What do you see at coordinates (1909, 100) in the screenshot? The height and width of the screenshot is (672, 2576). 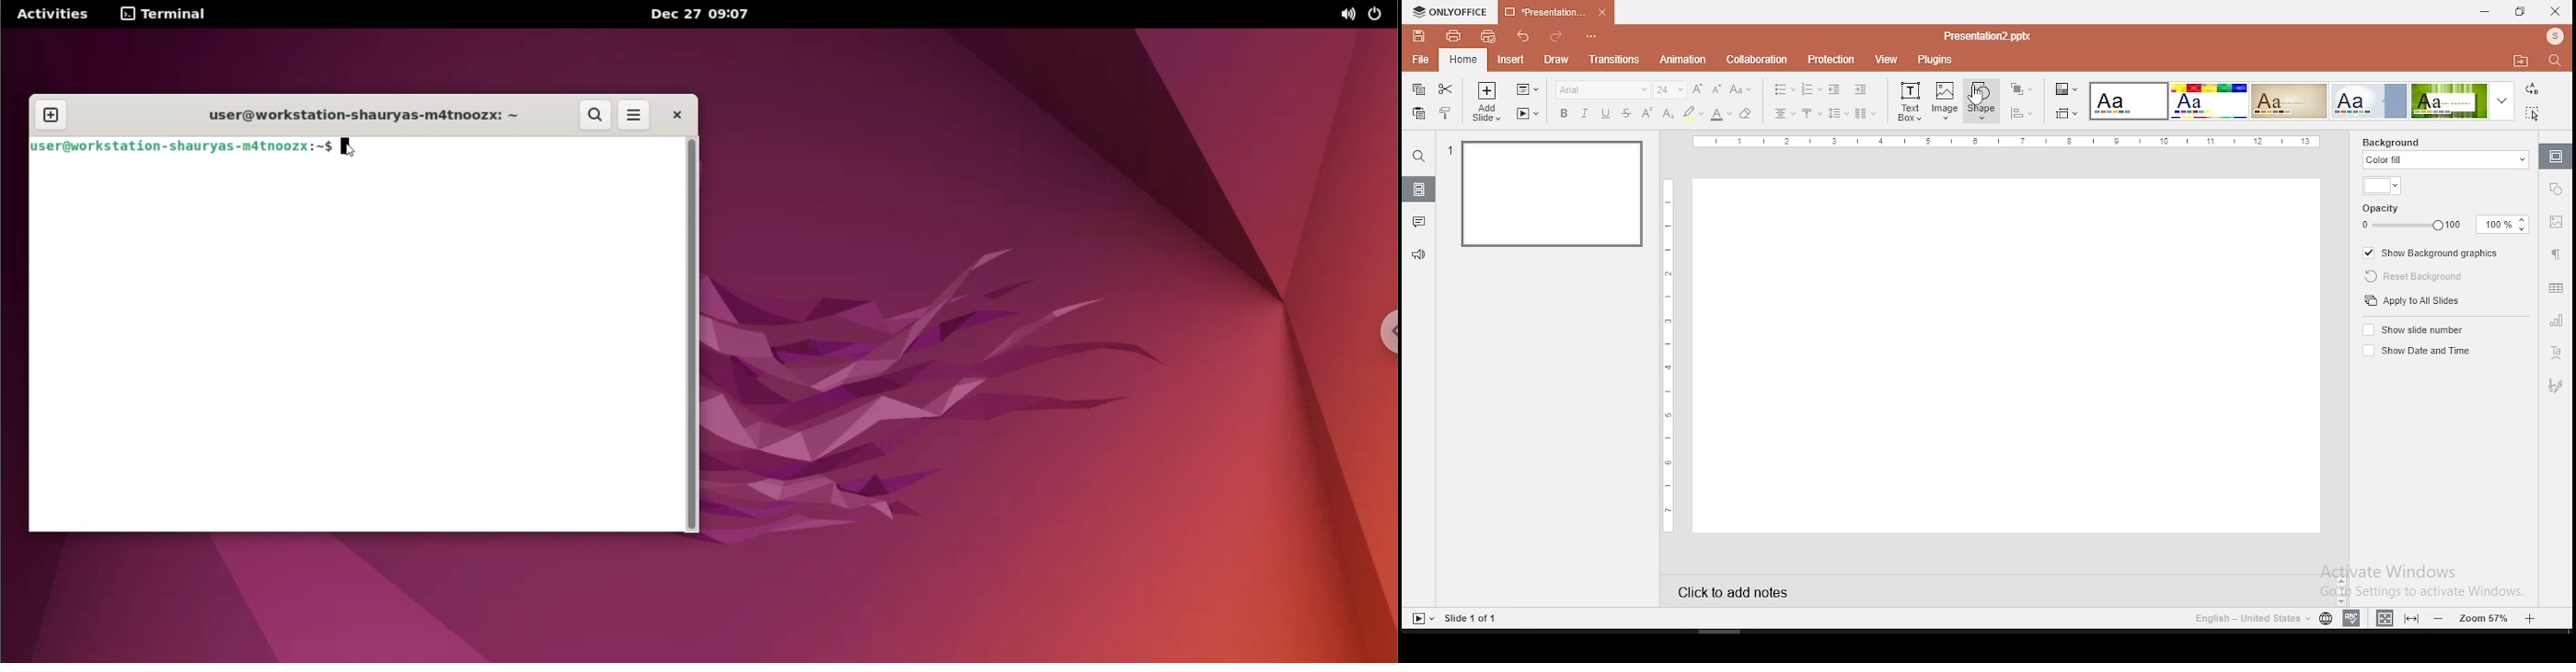 I see `text box` at bounding box center [1909, 100].